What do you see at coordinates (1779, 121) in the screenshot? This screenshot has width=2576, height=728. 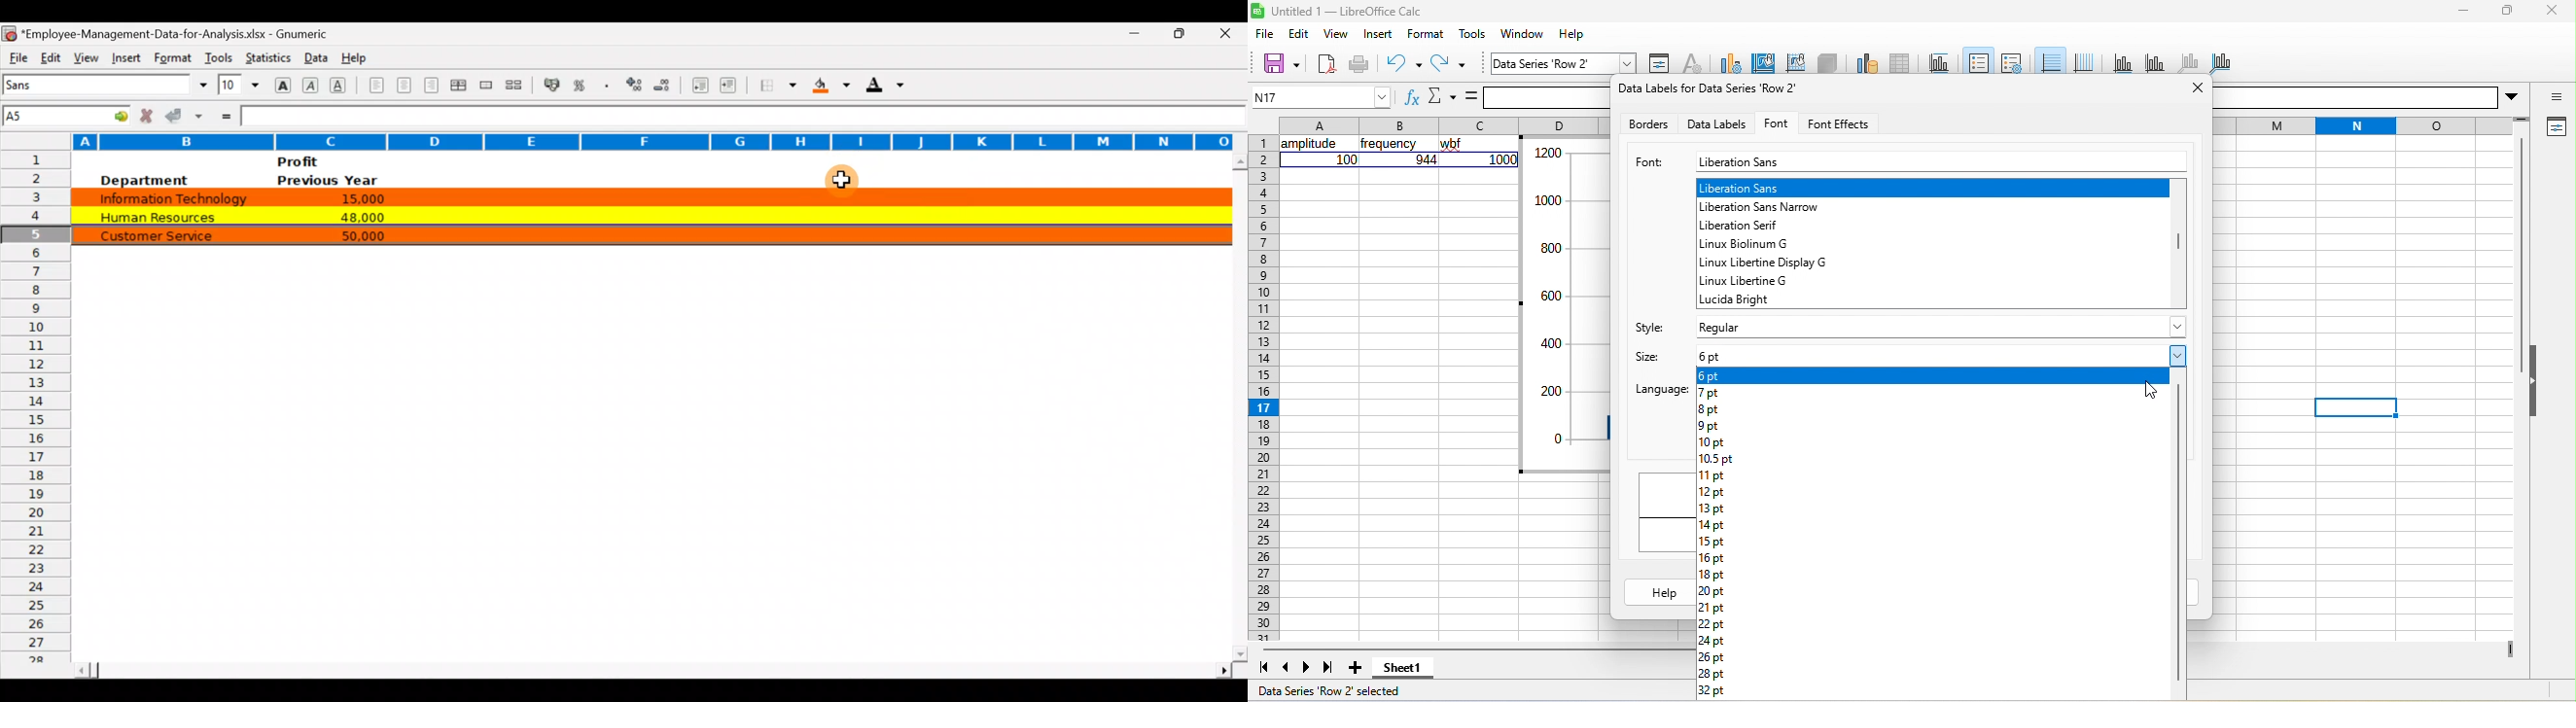 I see `font` at bounding box center [1779, 121].